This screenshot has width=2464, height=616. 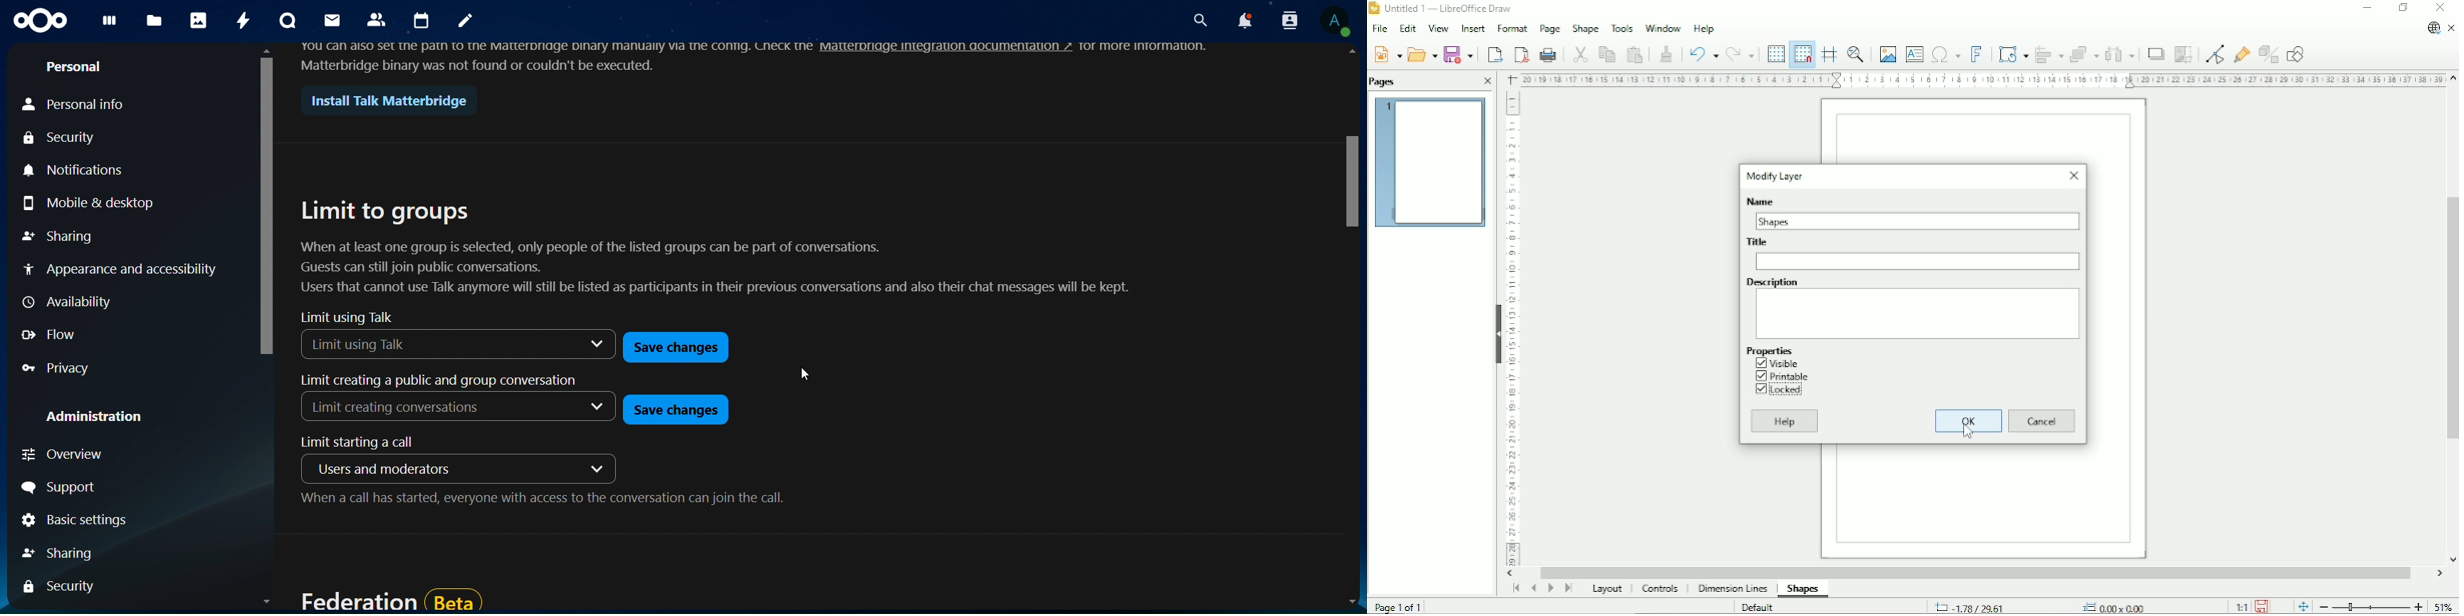 I want to click on OK, so click(x=1969, y=420).